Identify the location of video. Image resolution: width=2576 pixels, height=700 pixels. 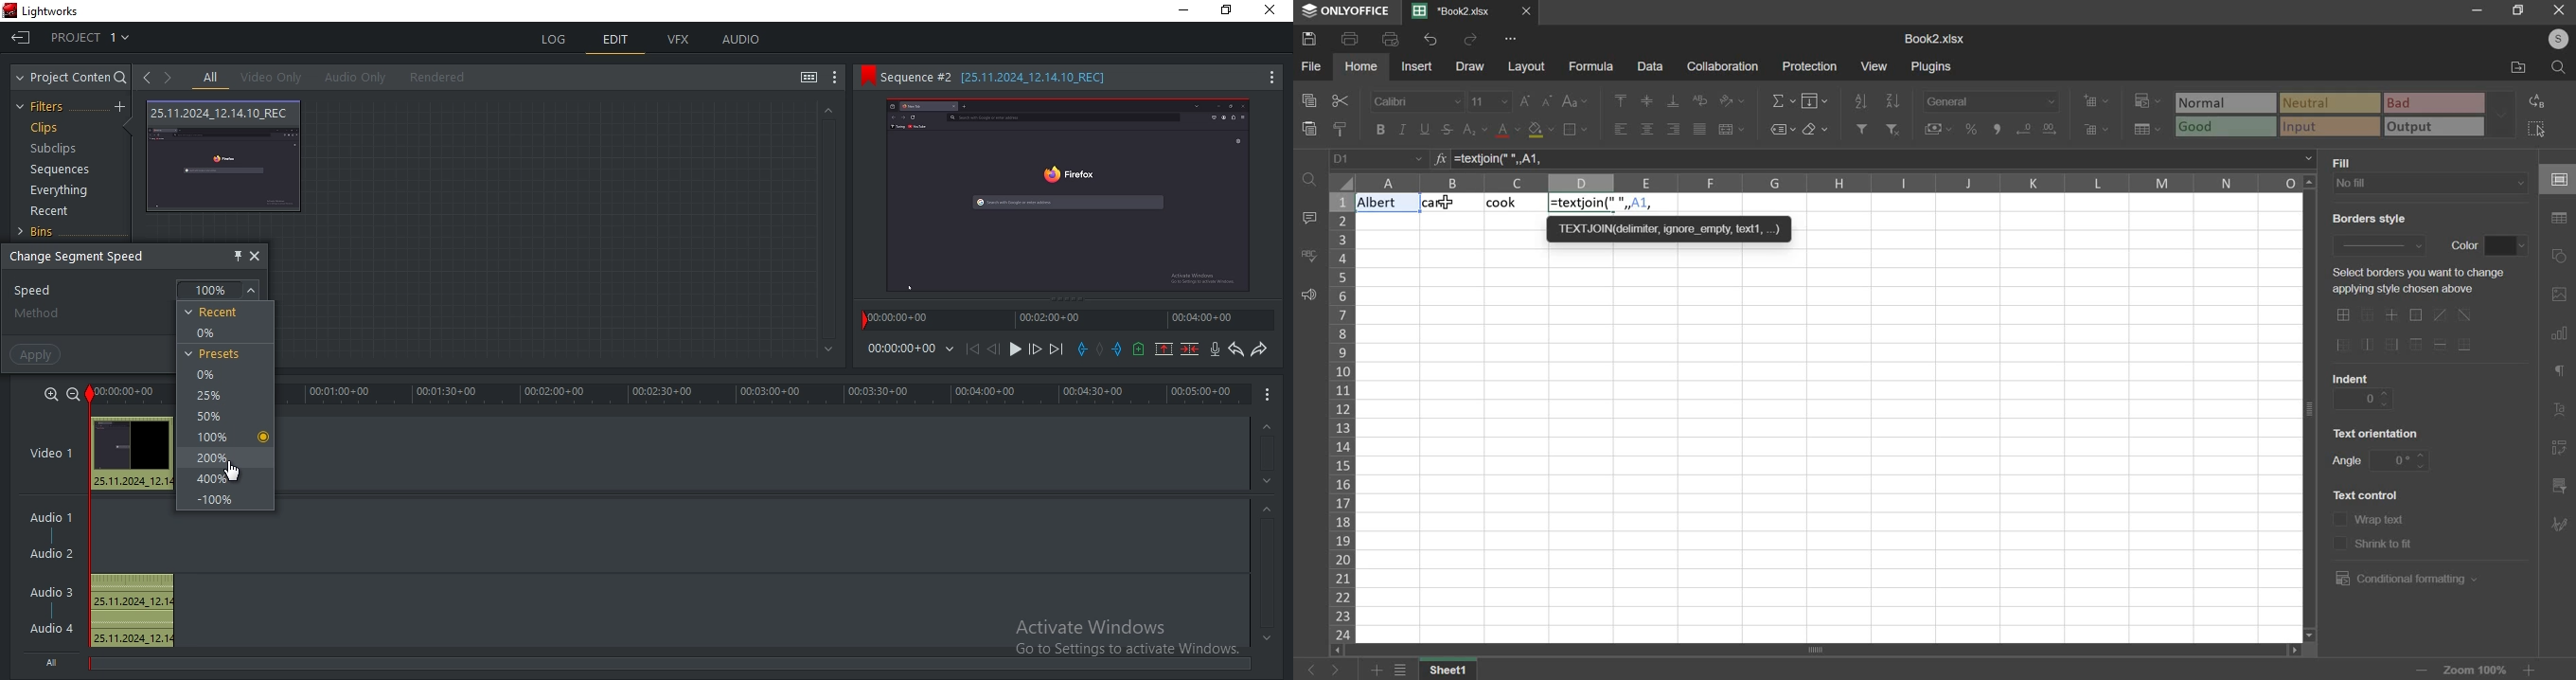
(59, 455).